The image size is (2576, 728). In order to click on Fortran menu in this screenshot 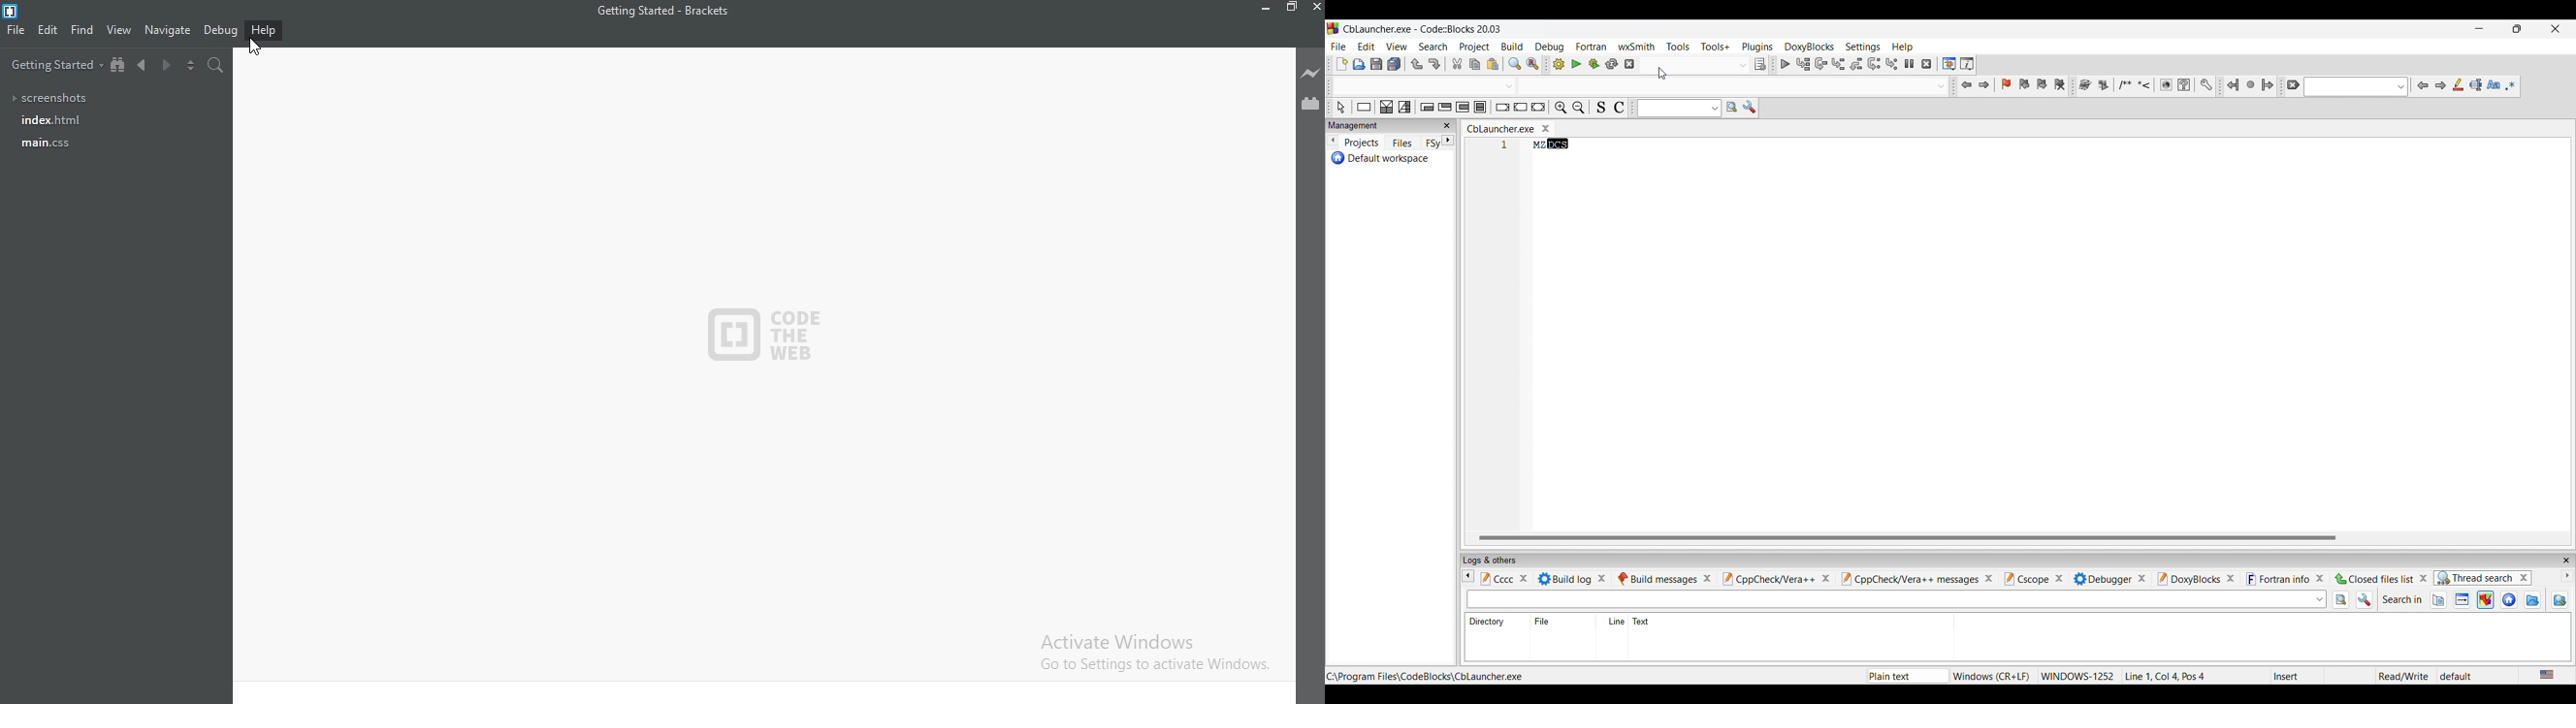, I will do `click(1592, 47)`.